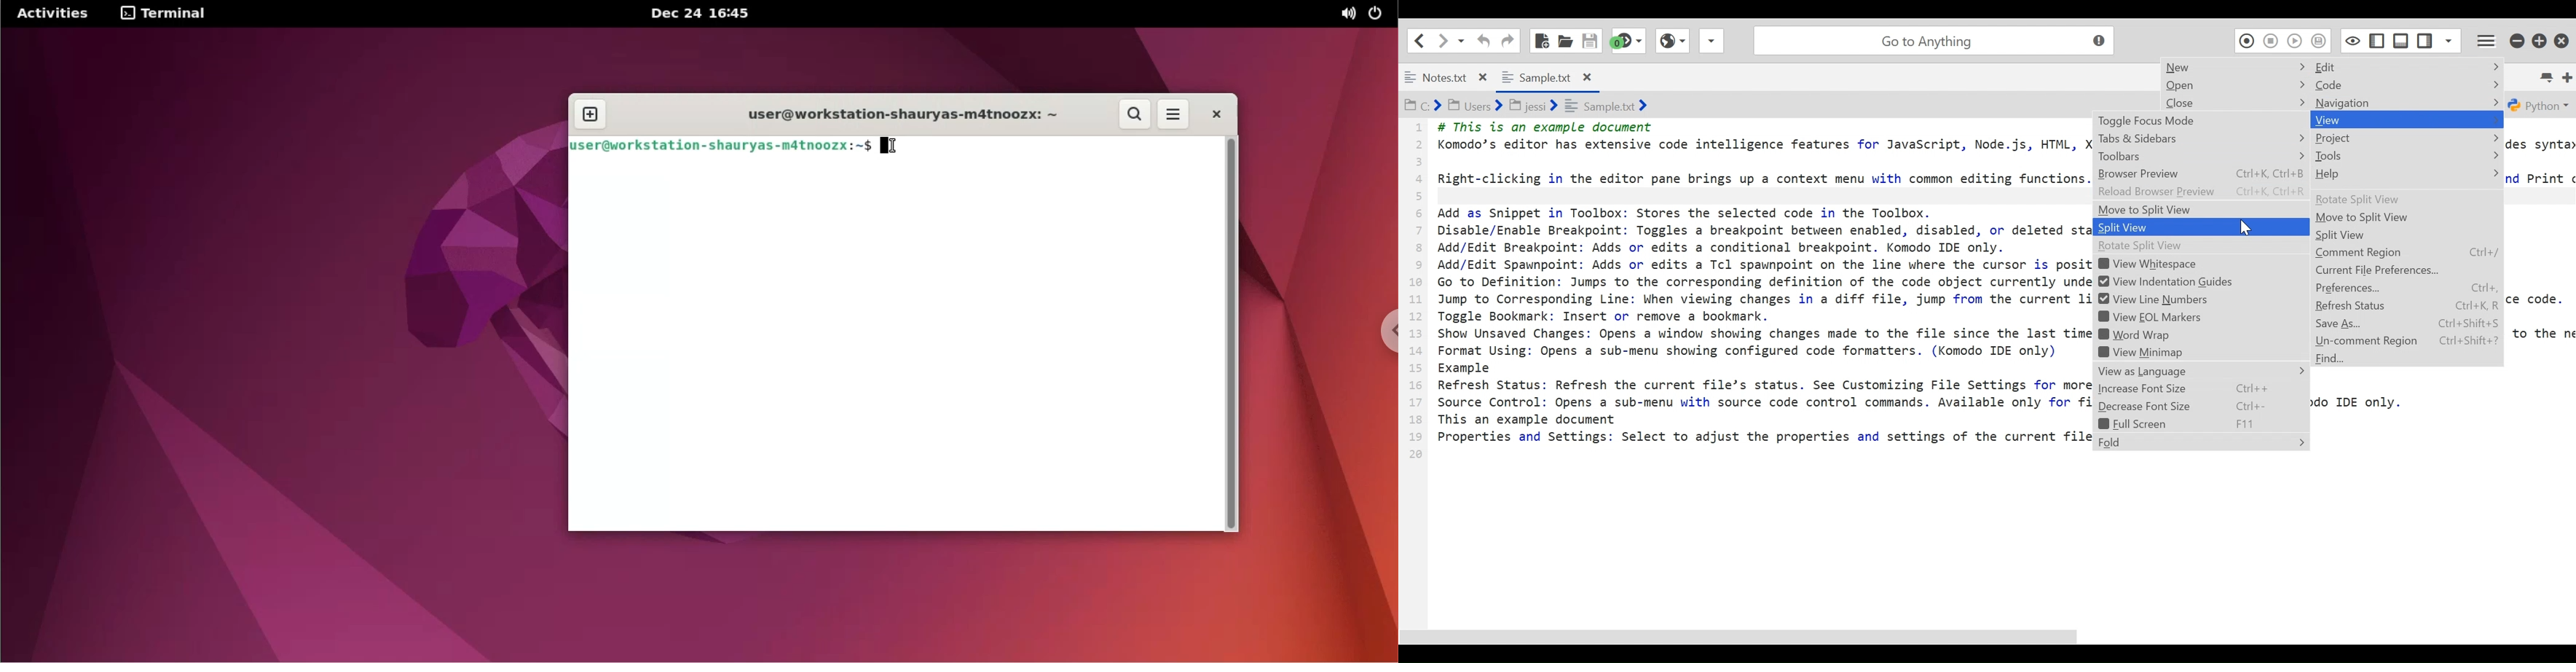 The width and height of the screenshot is (2576, 672). Describe the element at coordinates (1937, 41) in the screenshot. I see `Go to Anything` at that location.